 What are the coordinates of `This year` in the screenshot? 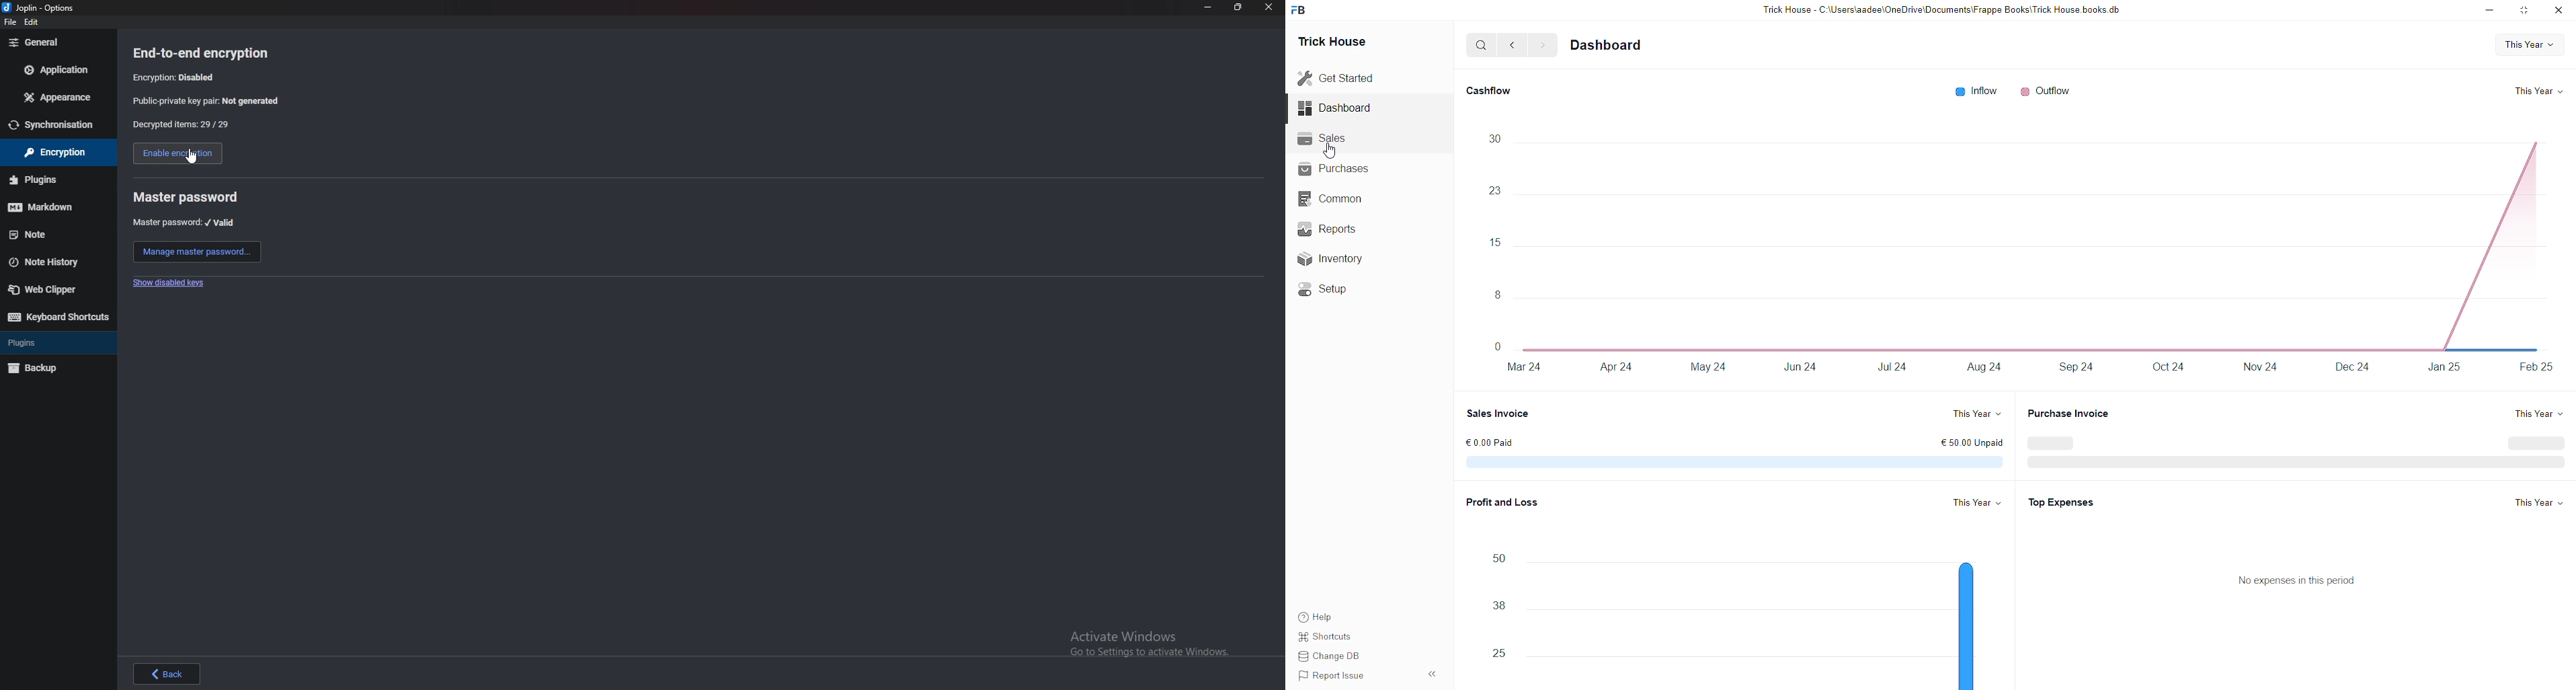 It's located at (2532, 507).